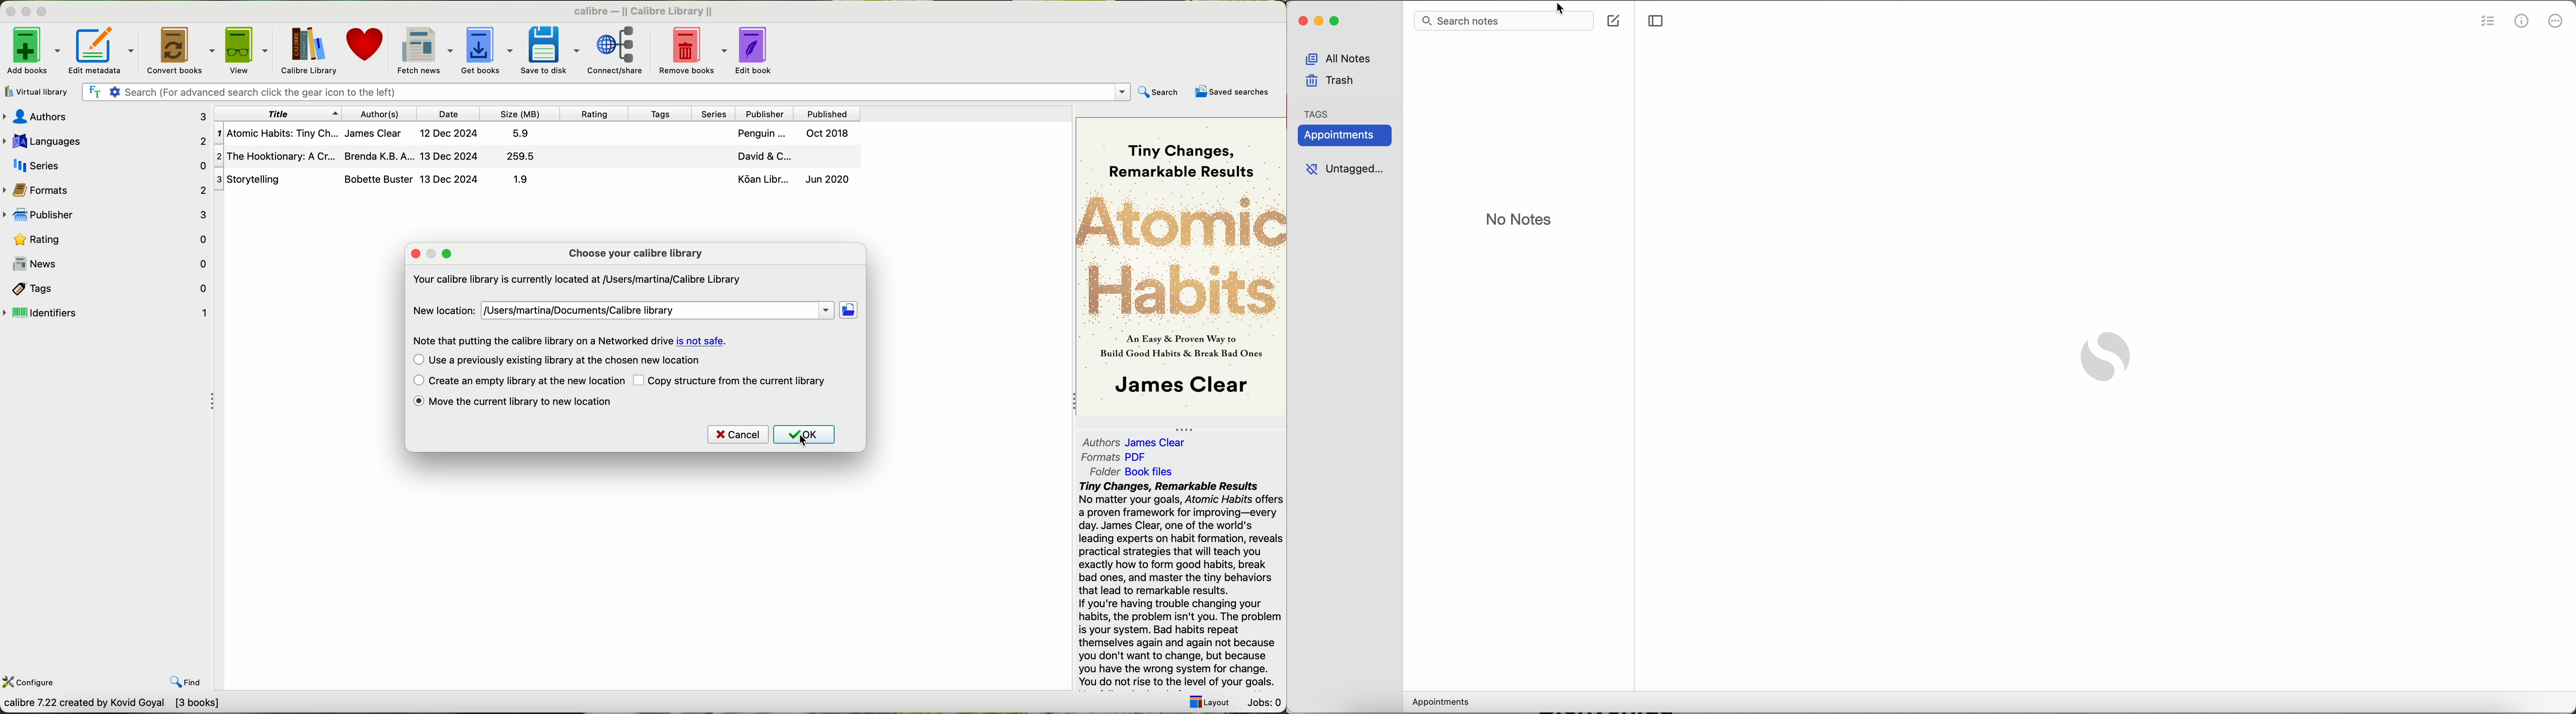 This screenshot has height=728, width=2576. What do you see at coordinates (276, 114) in the screenshot?
I see `title` at bounding box center [276, 114].